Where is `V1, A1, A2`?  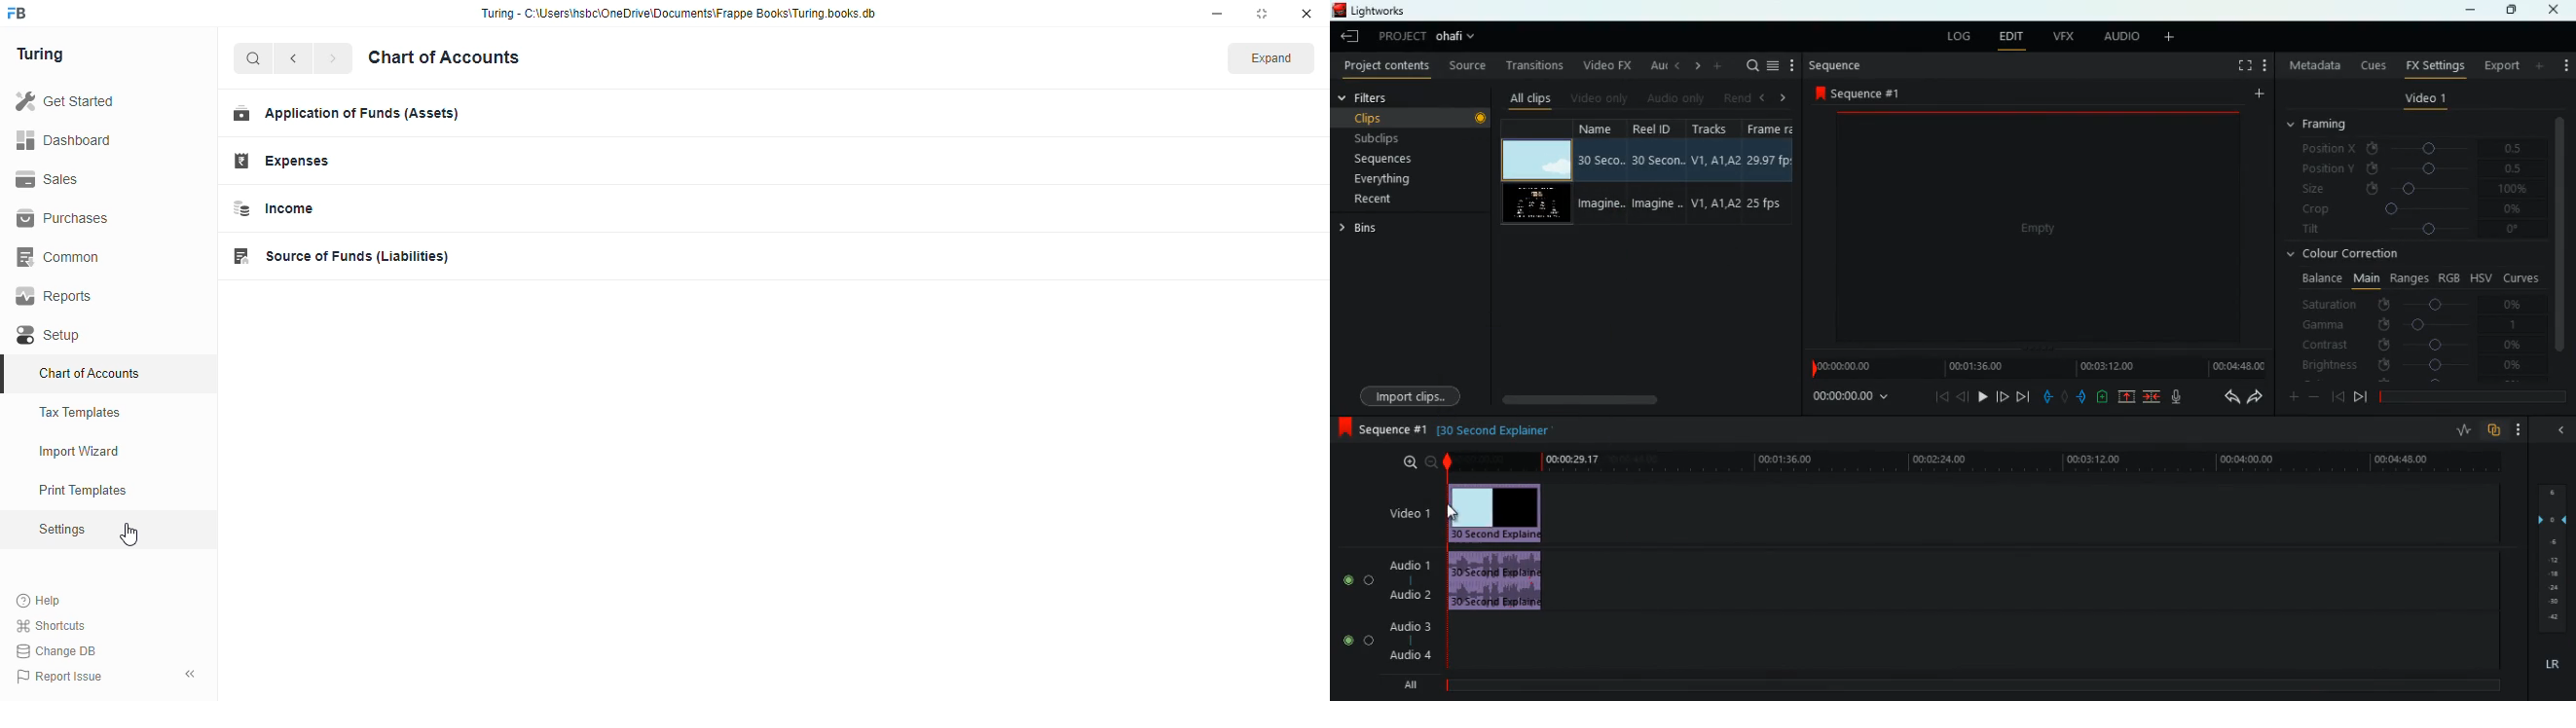 V1, A1, A2 is located at coordinates (1714, 157).